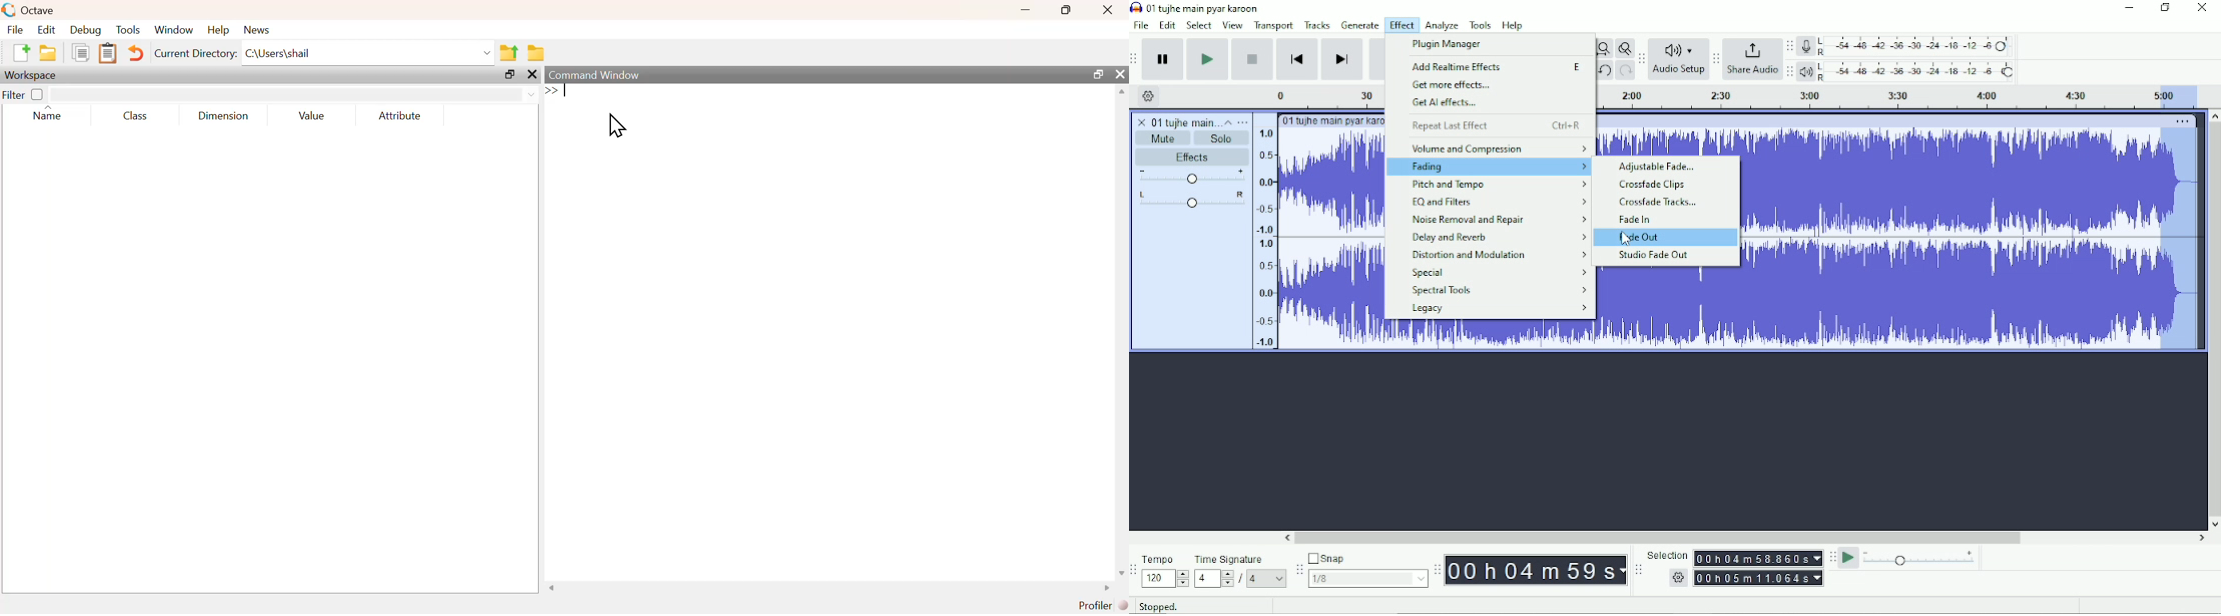 The width and height of the screenshot is (2240, 616). What do you see at coordinates (1790, 47) in the screenshot?
I see `Audacity recording meter toolbar` at bounding box center [1790, 47].